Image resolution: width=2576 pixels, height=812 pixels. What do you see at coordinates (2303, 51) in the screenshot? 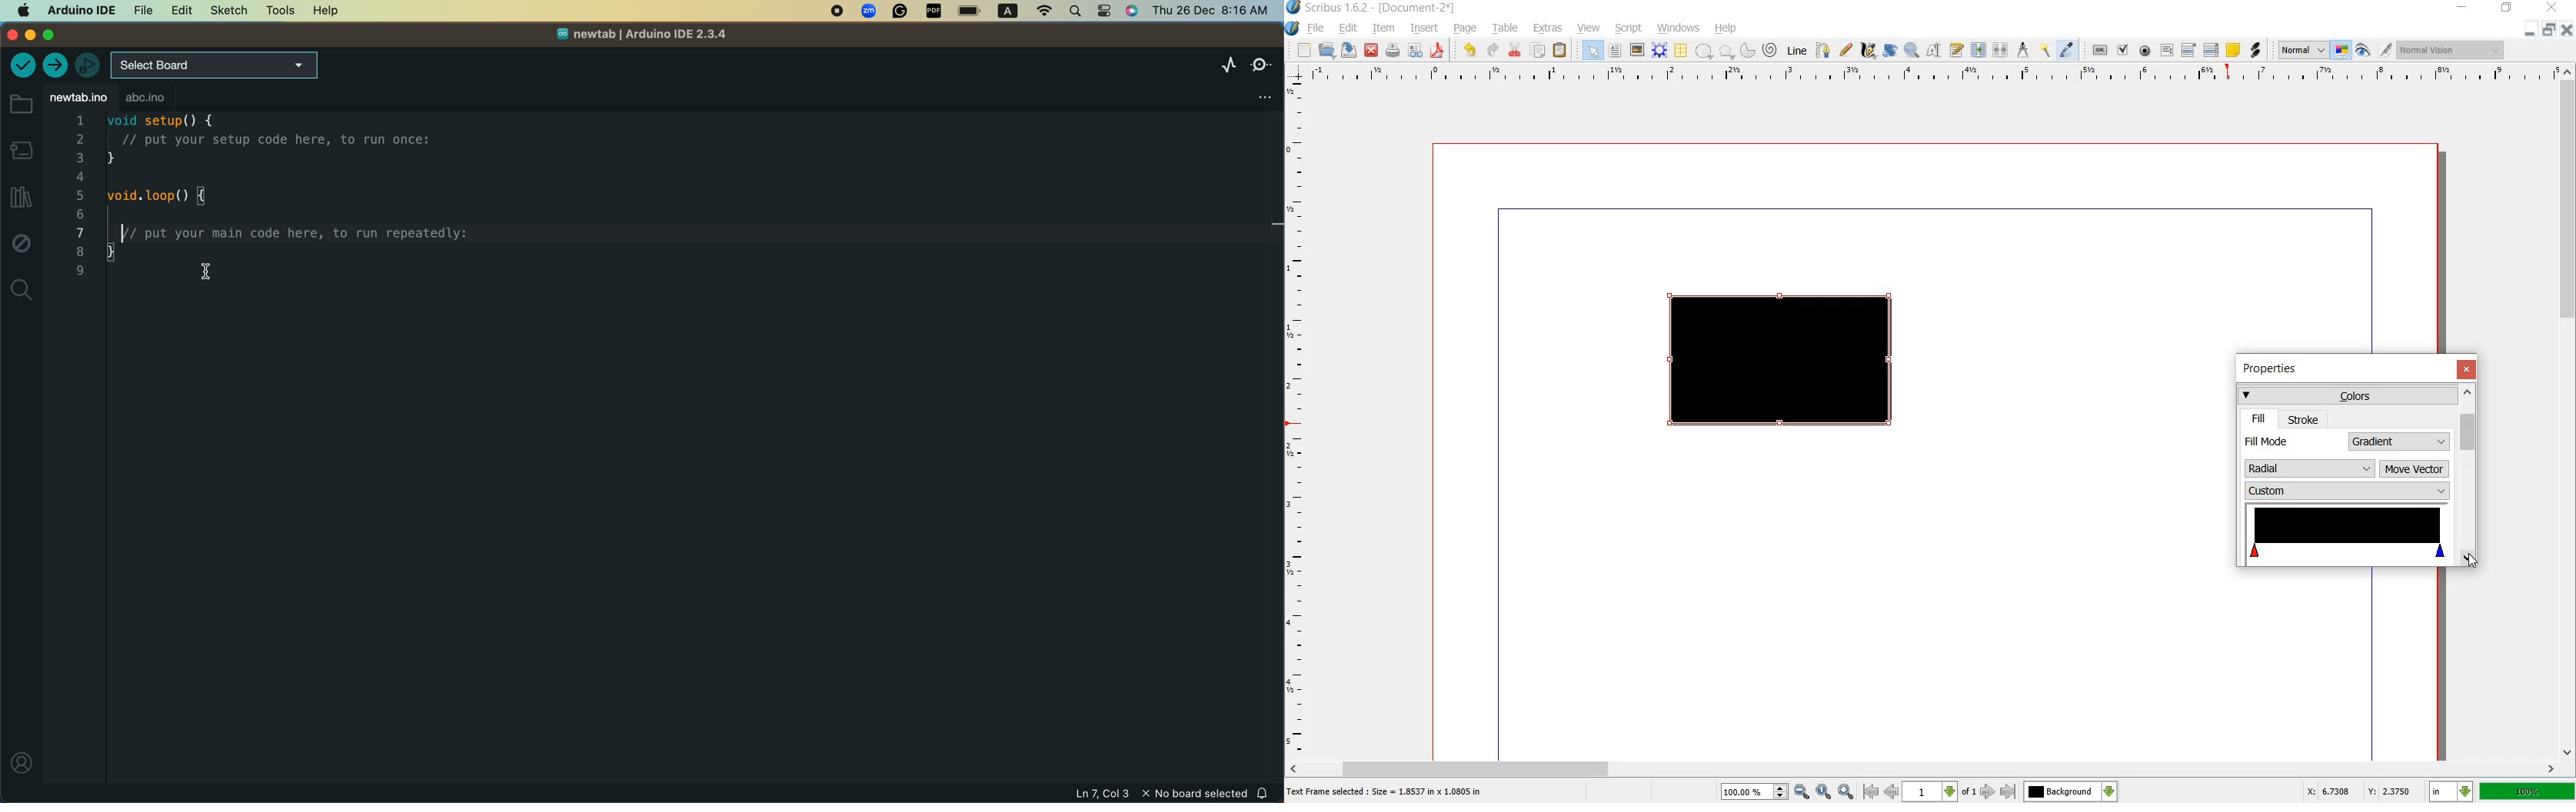
I see `normal` at bounding box center [2303, 51].